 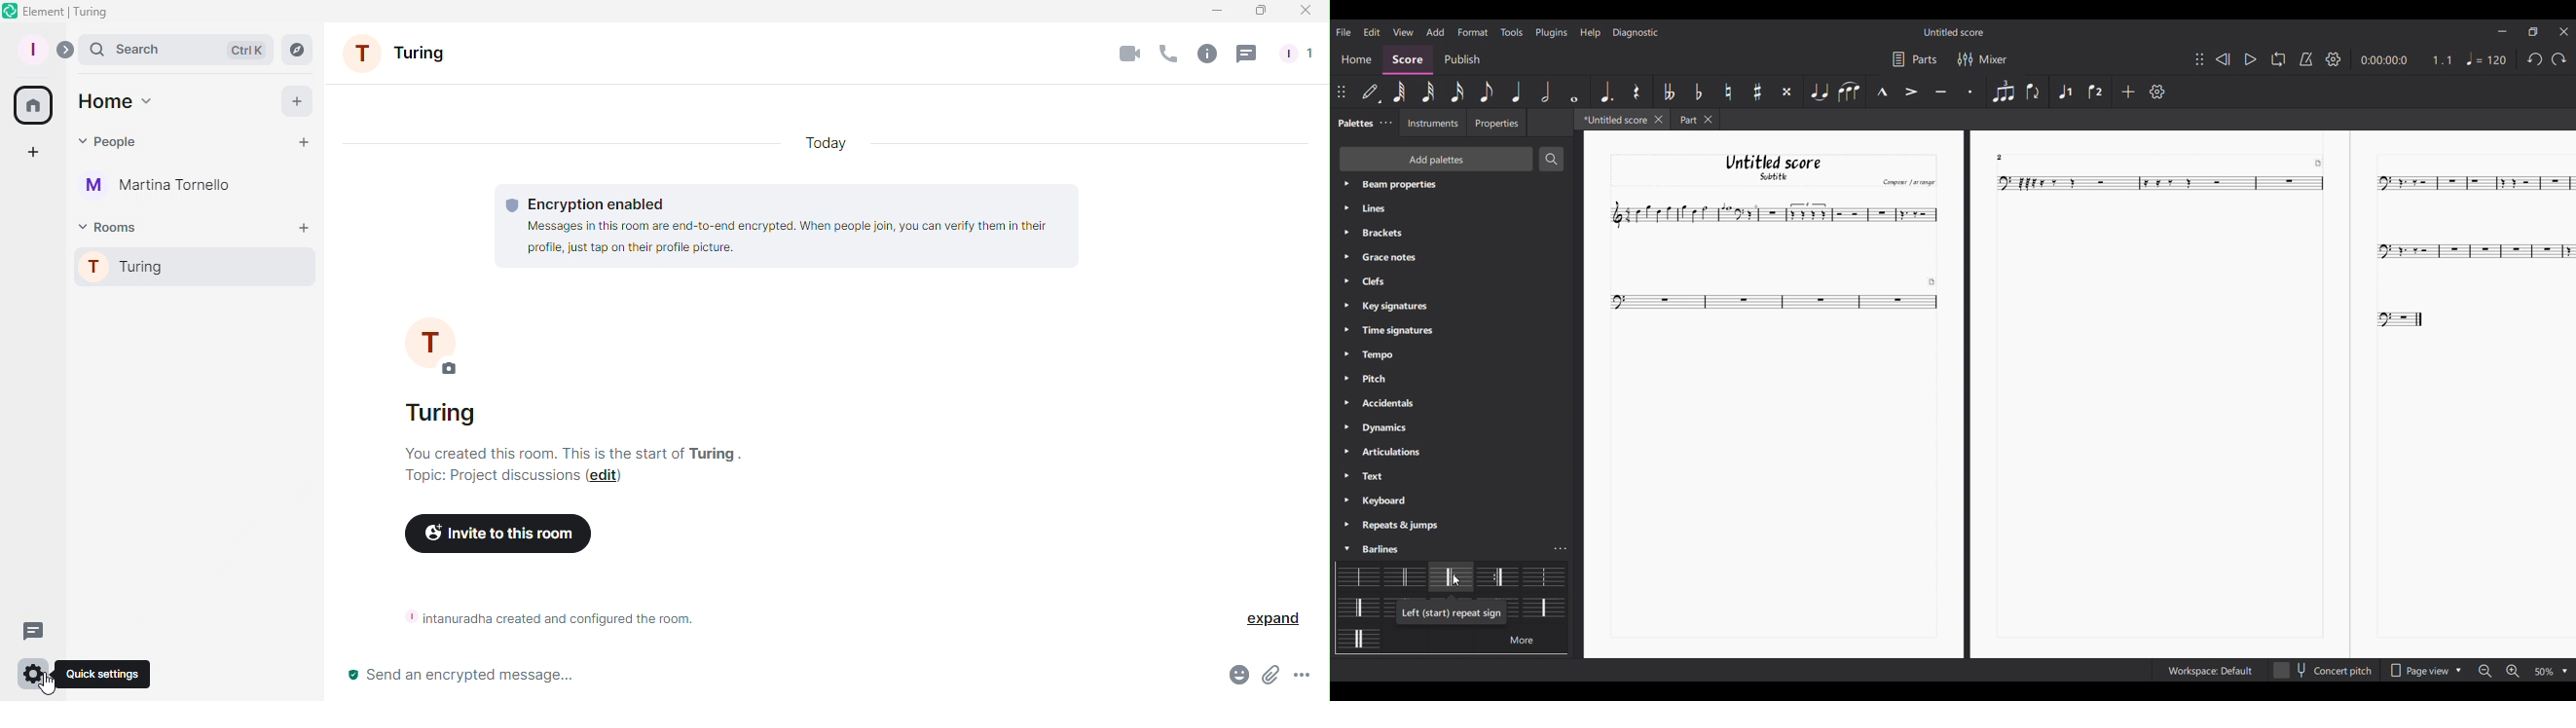 What do you see at coordinates (2534, 32) in the screenshot?
I see `Show in smaller tab` at bounding box center [2534, 32].